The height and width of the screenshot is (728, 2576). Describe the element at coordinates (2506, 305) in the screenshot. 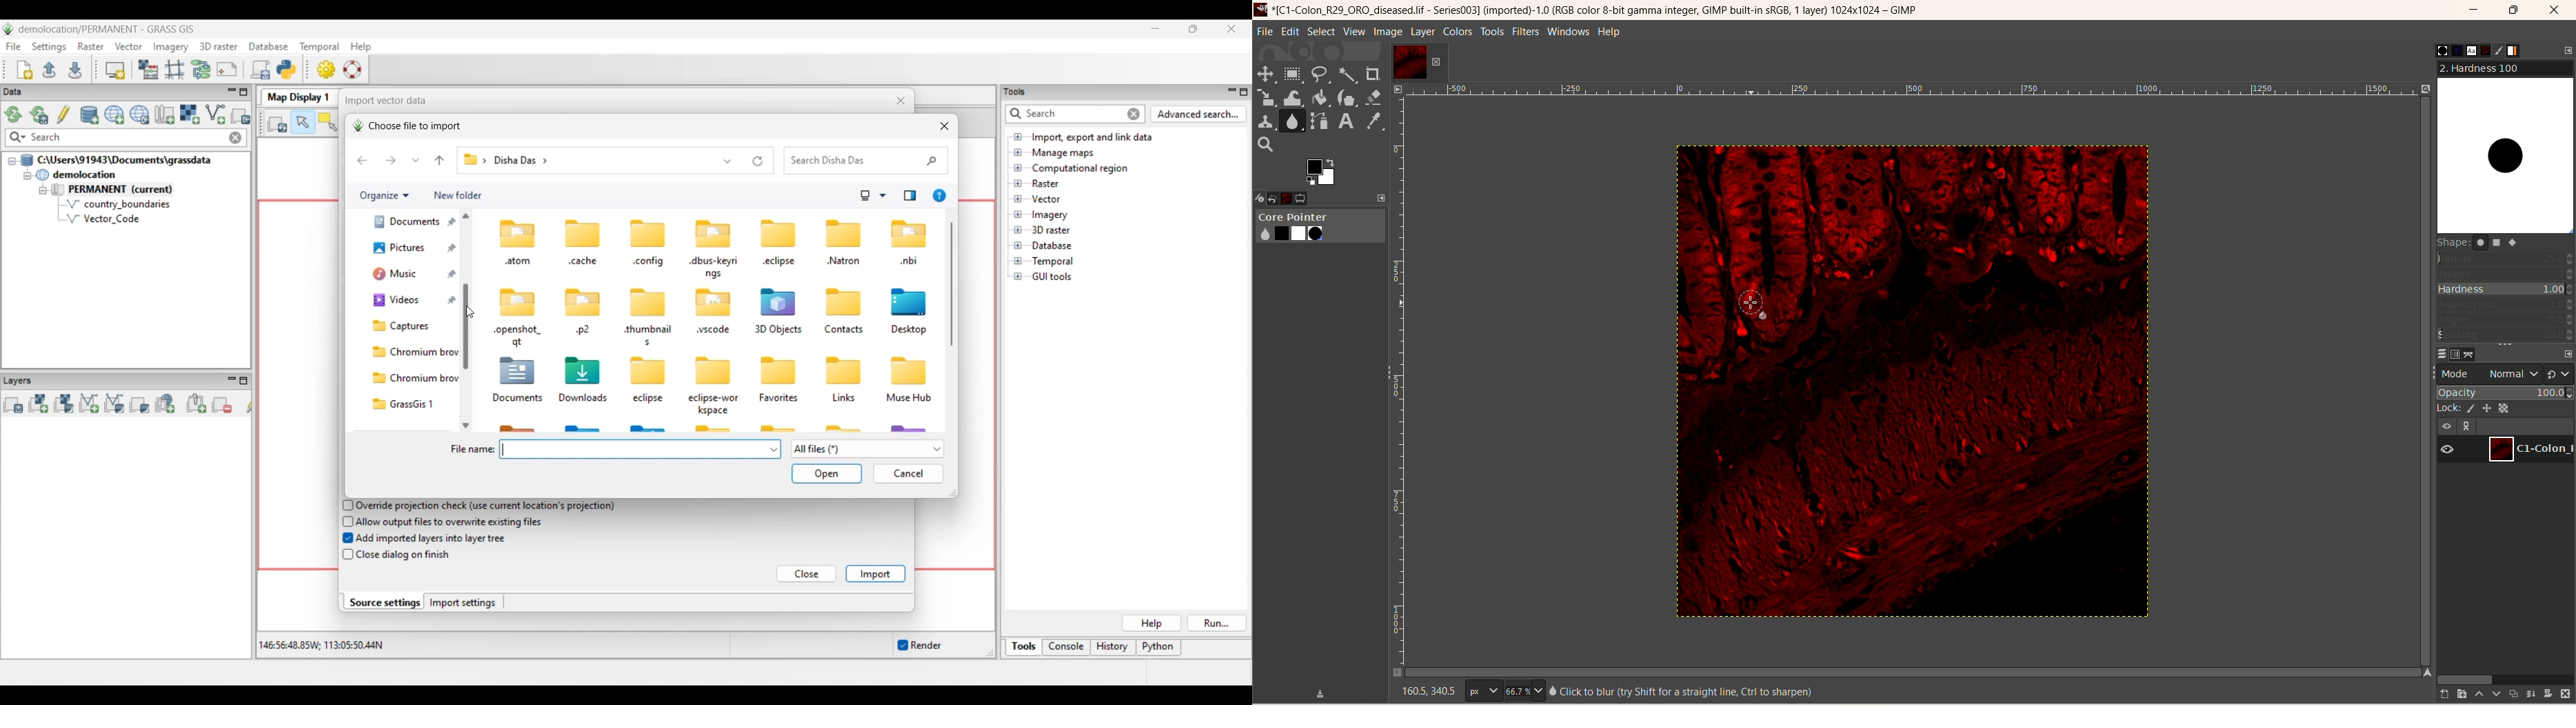

I see `aspect ratio` at that location.